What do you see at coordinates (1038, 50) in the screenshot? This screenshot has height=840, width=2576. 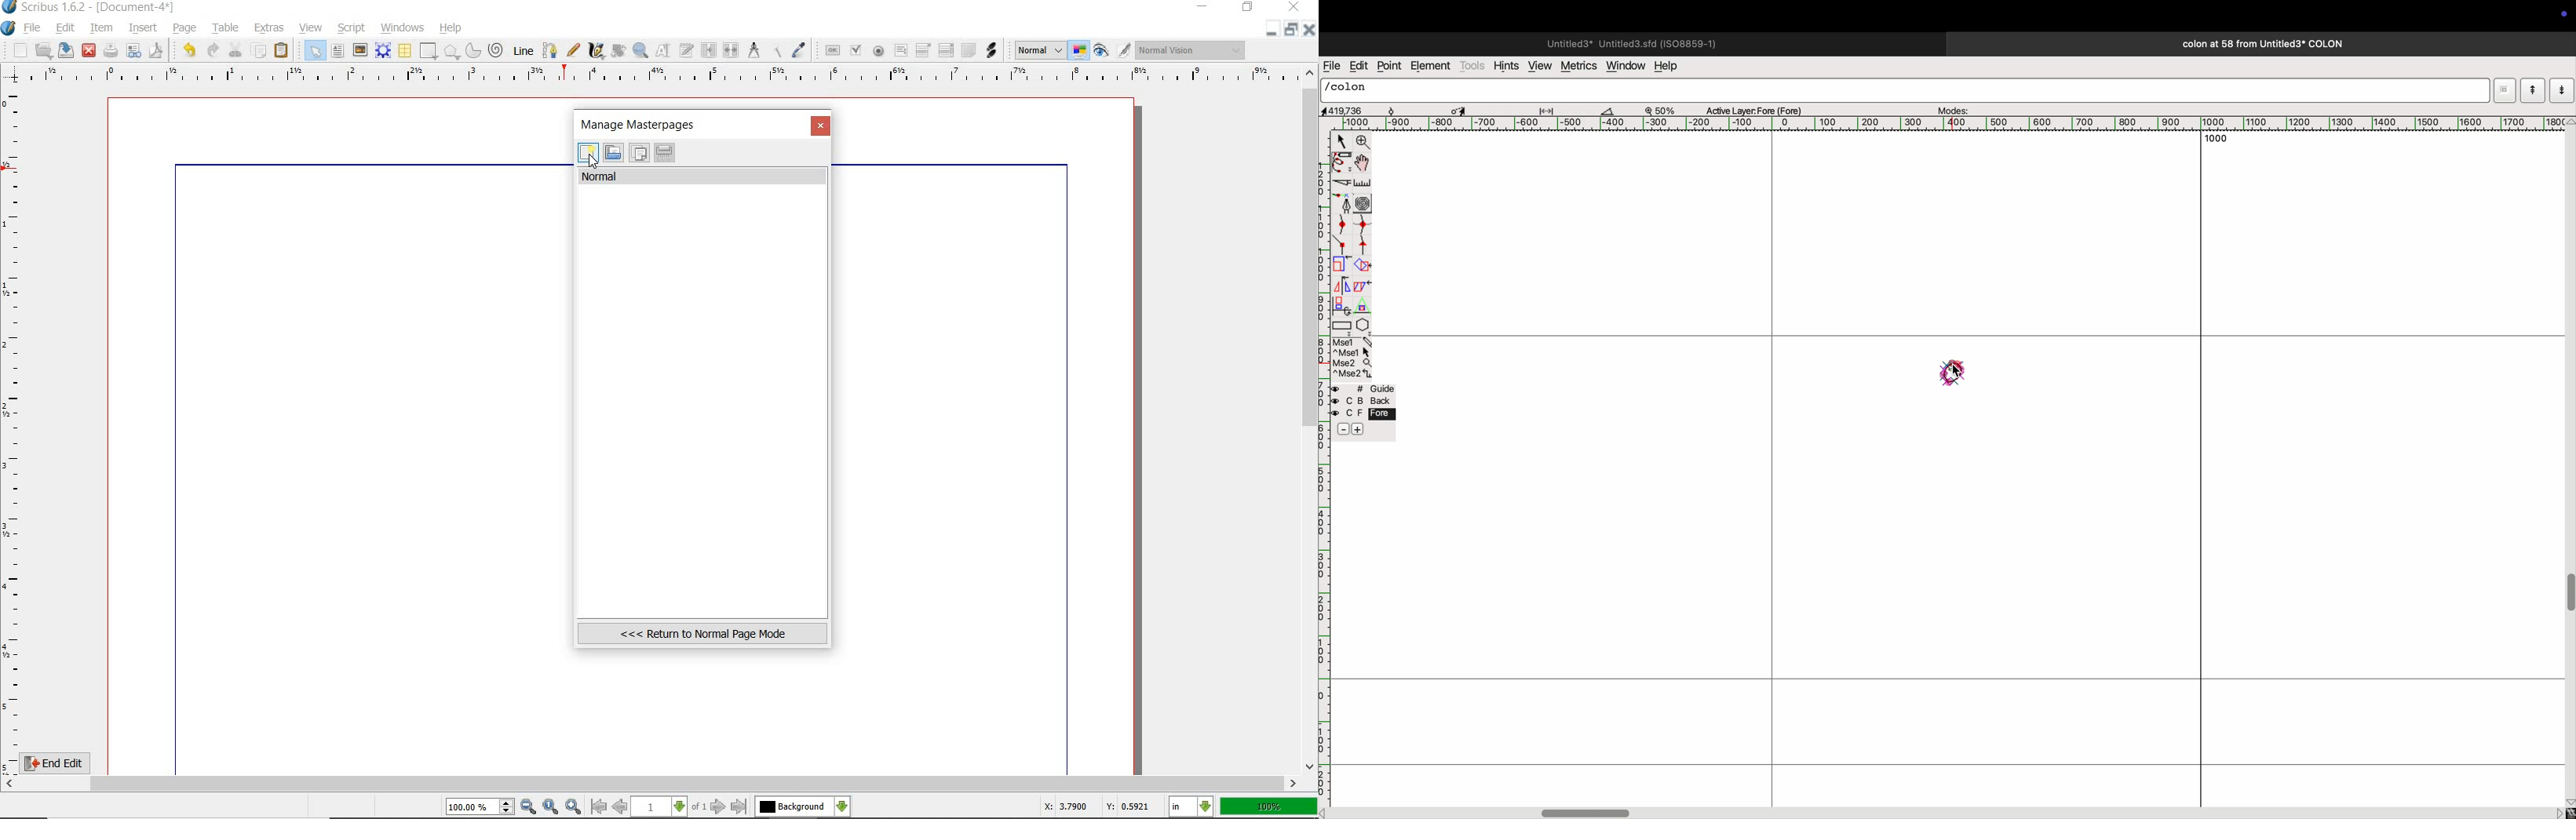 I see `Normal` at bounding box center [1038, 50].